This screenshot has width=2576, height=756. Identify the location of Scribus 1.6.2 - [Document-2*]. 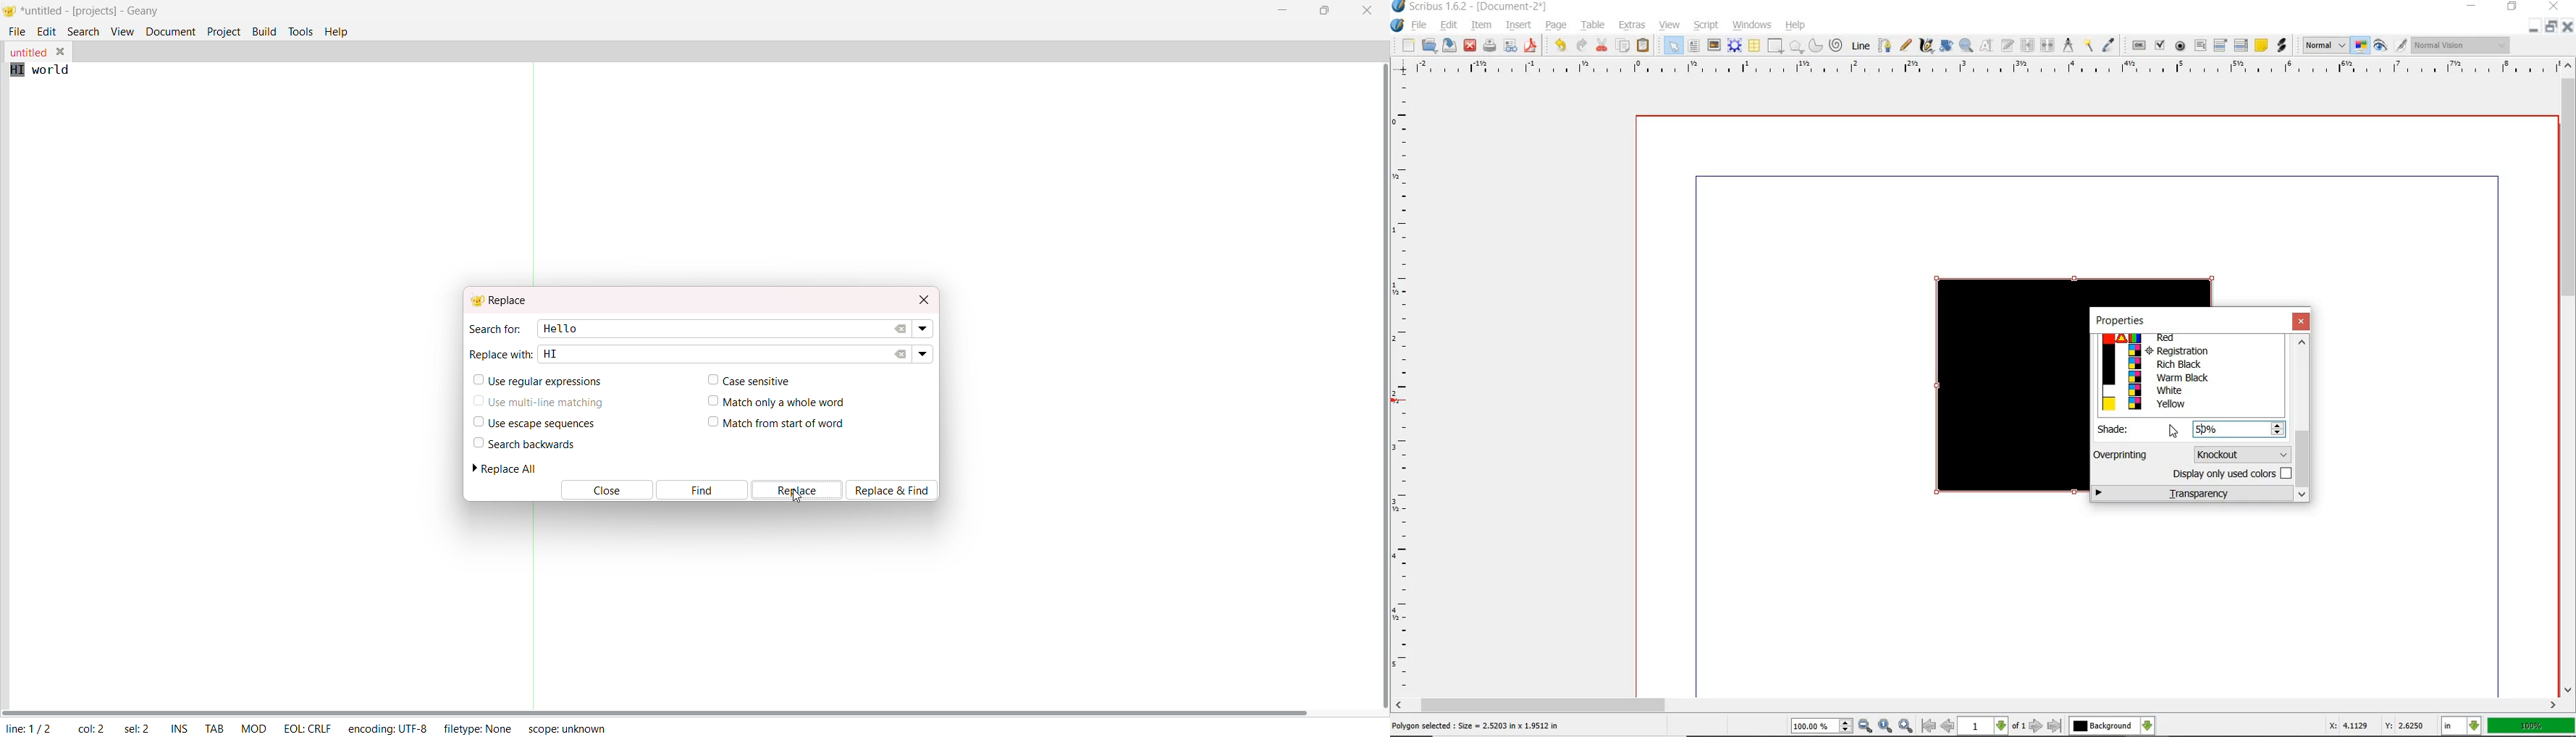
(1471, 7).